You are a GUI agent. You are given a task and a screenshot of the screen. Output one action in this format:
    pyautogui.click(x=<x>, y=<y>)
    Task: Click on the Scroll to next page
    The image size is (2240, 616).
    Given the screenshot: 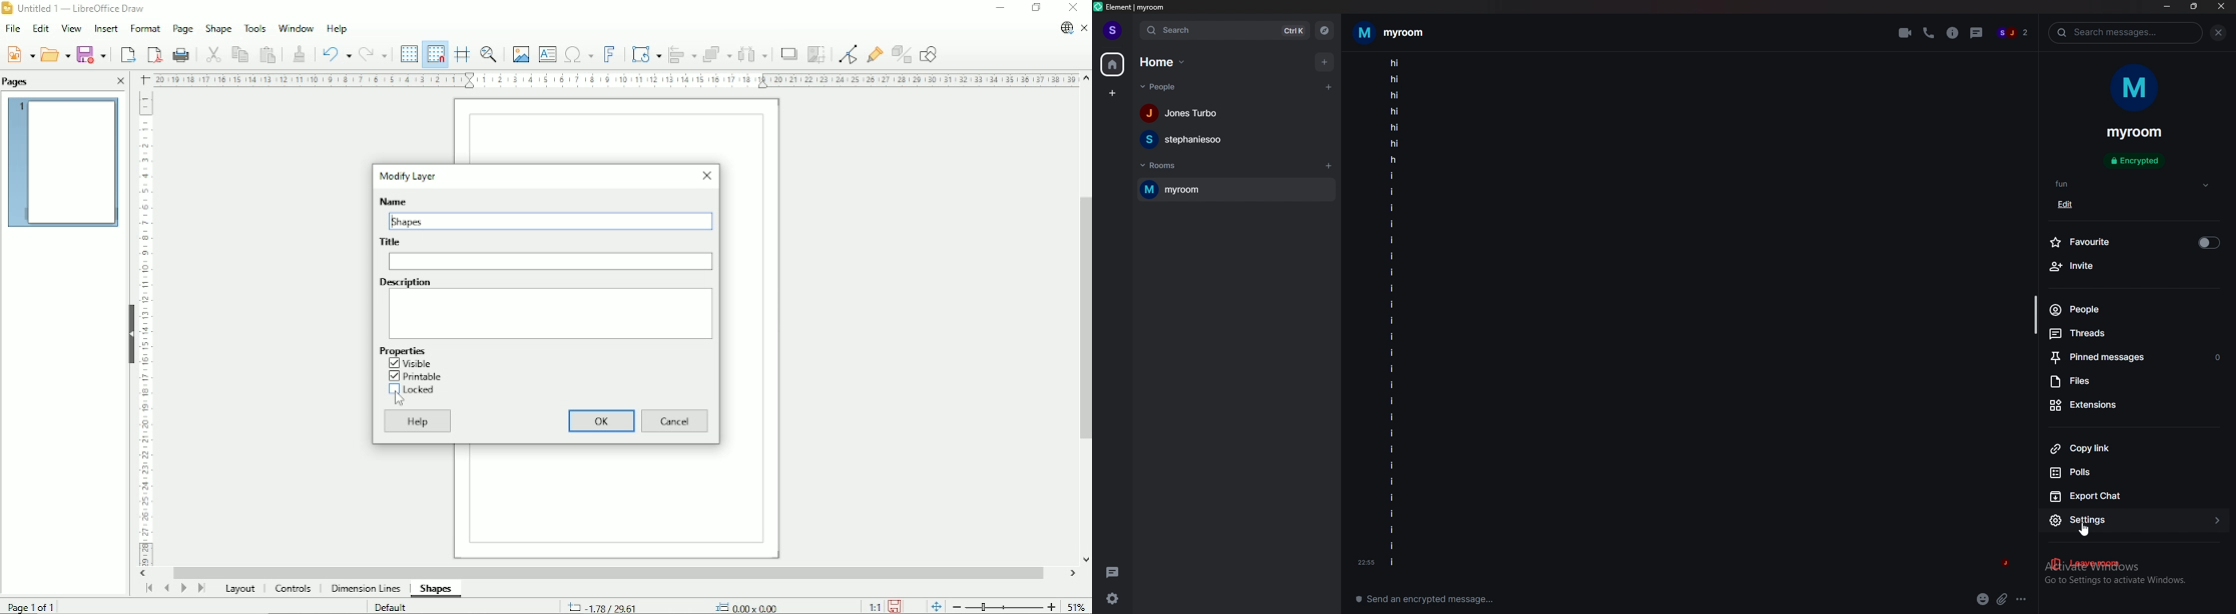 What is the action you would take?
    pyautogui.click(x=183, y=589)
    